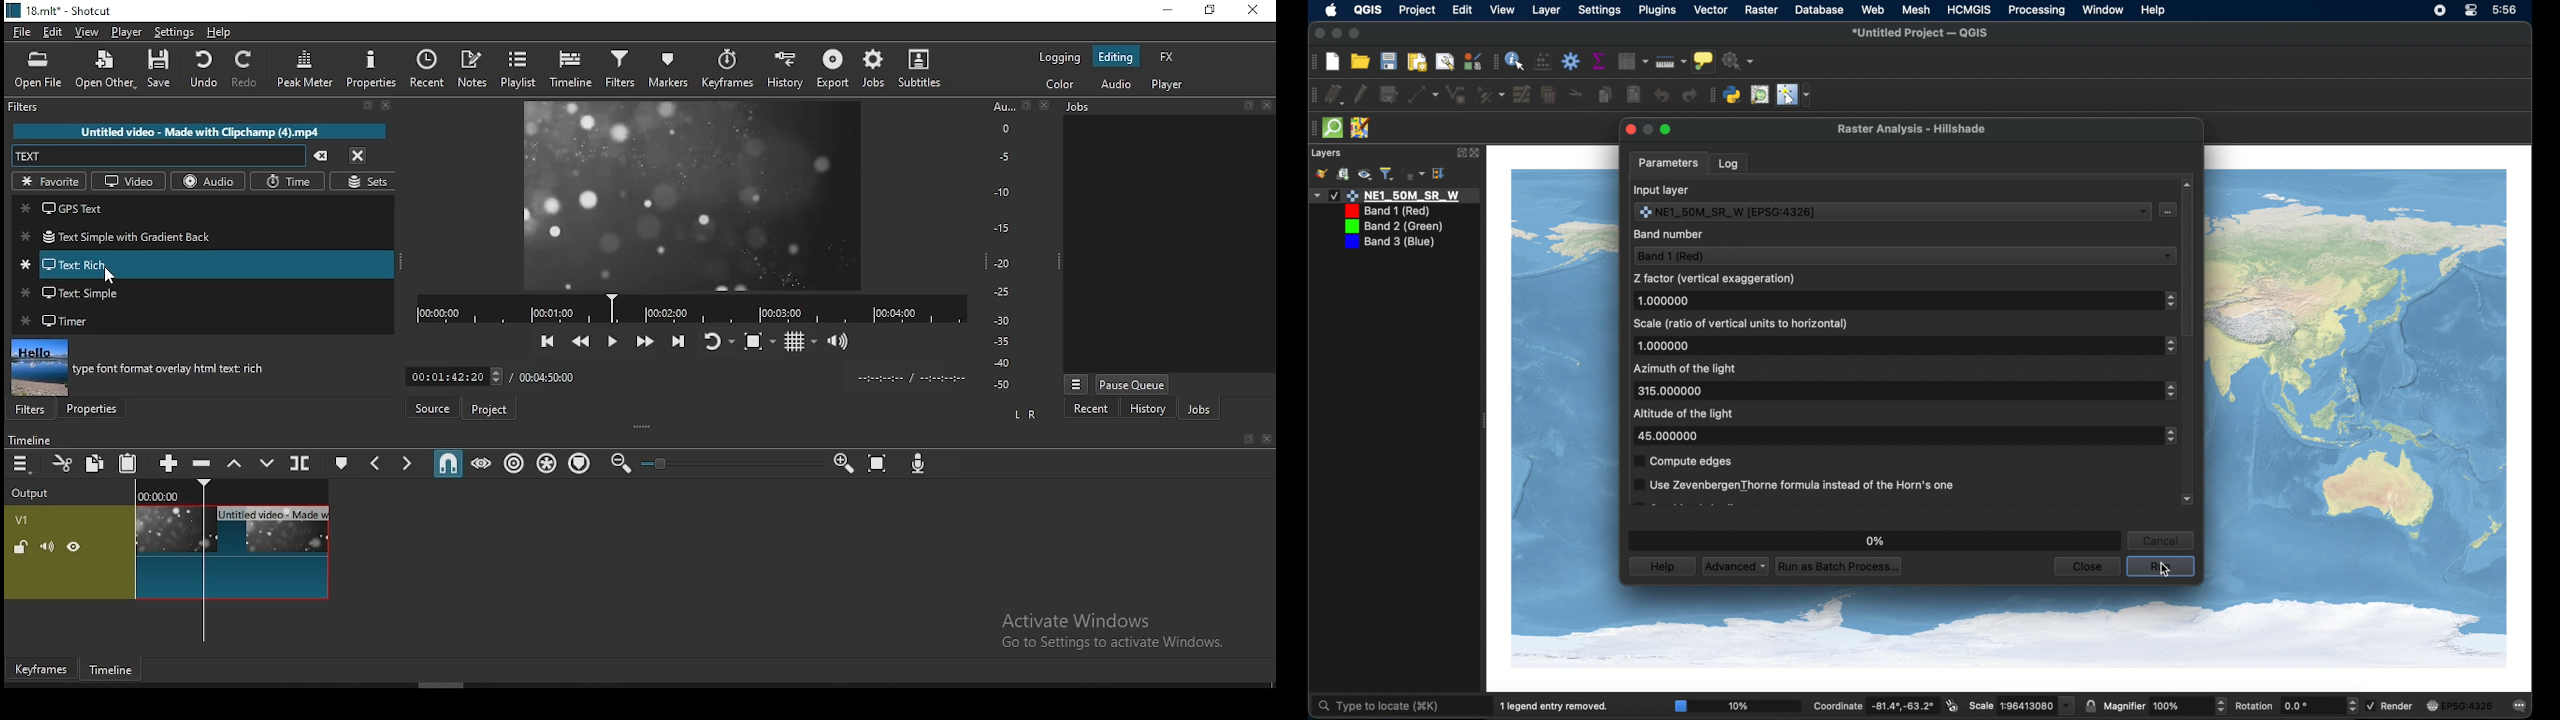  I want to click on expand, so click(1441, 174).